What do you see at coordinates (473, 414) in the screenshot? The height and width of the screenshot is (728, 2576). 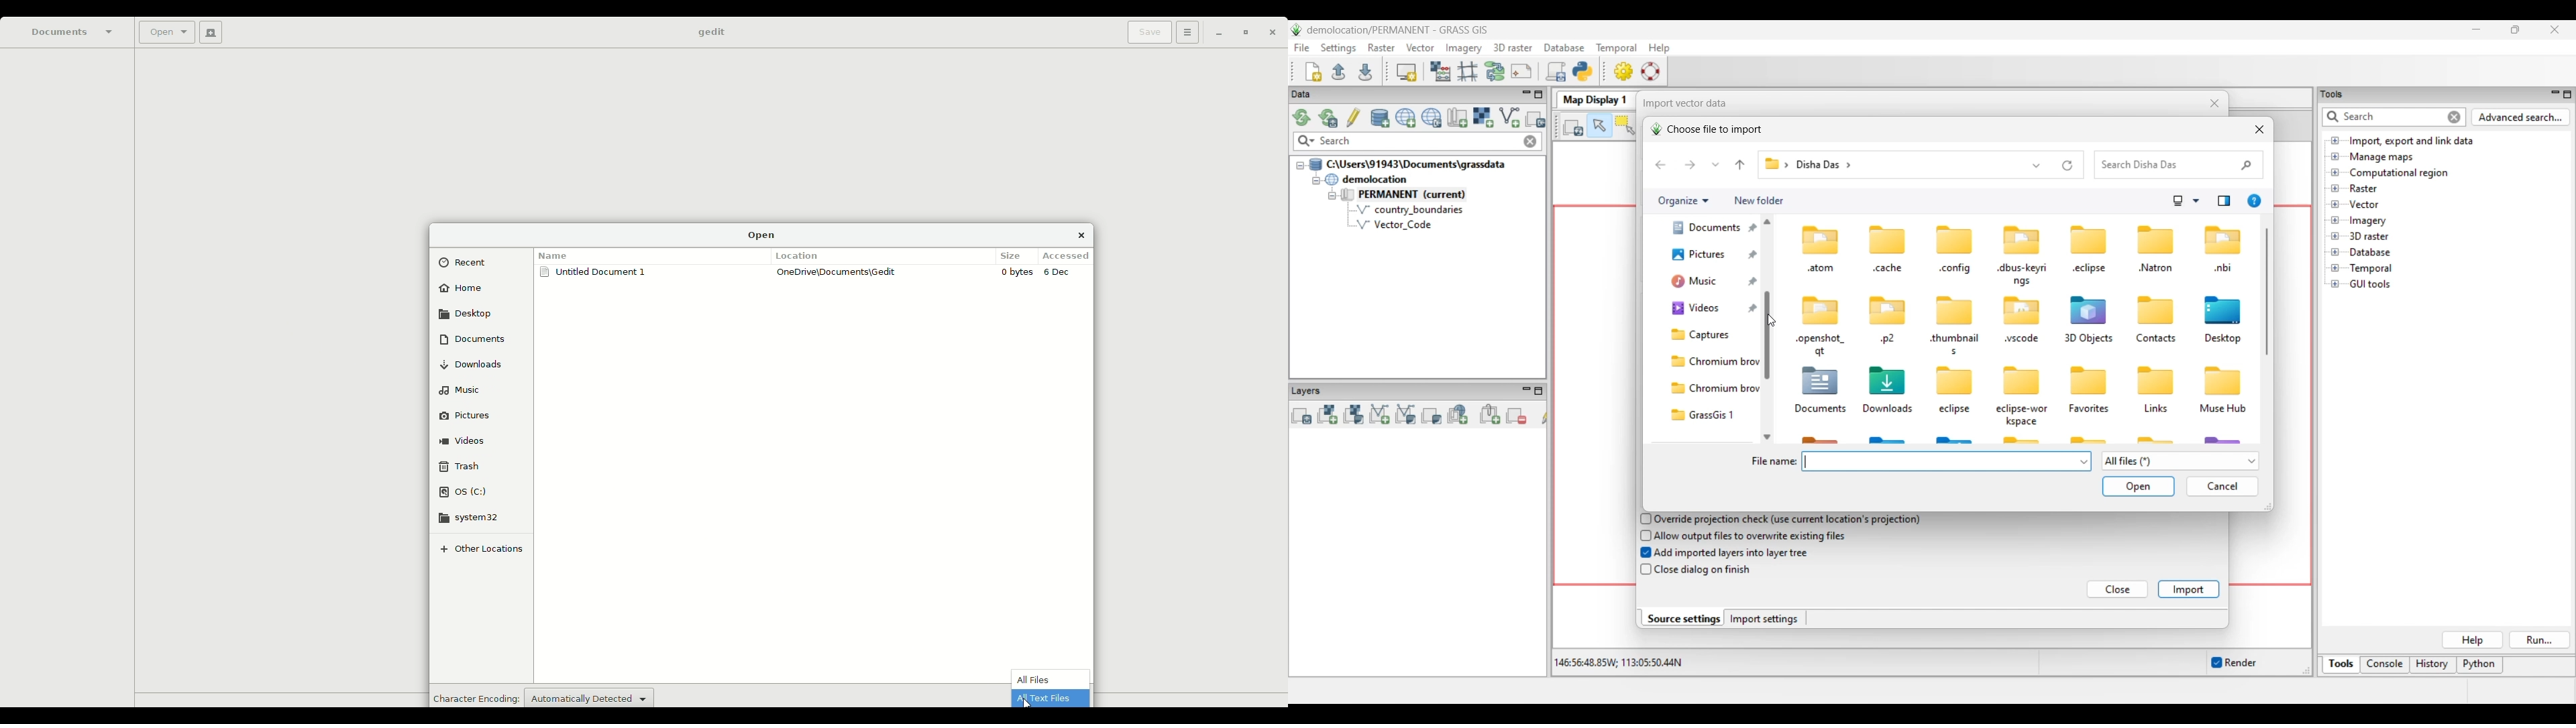 I see `Pictures` at bounding box center [473, 414].